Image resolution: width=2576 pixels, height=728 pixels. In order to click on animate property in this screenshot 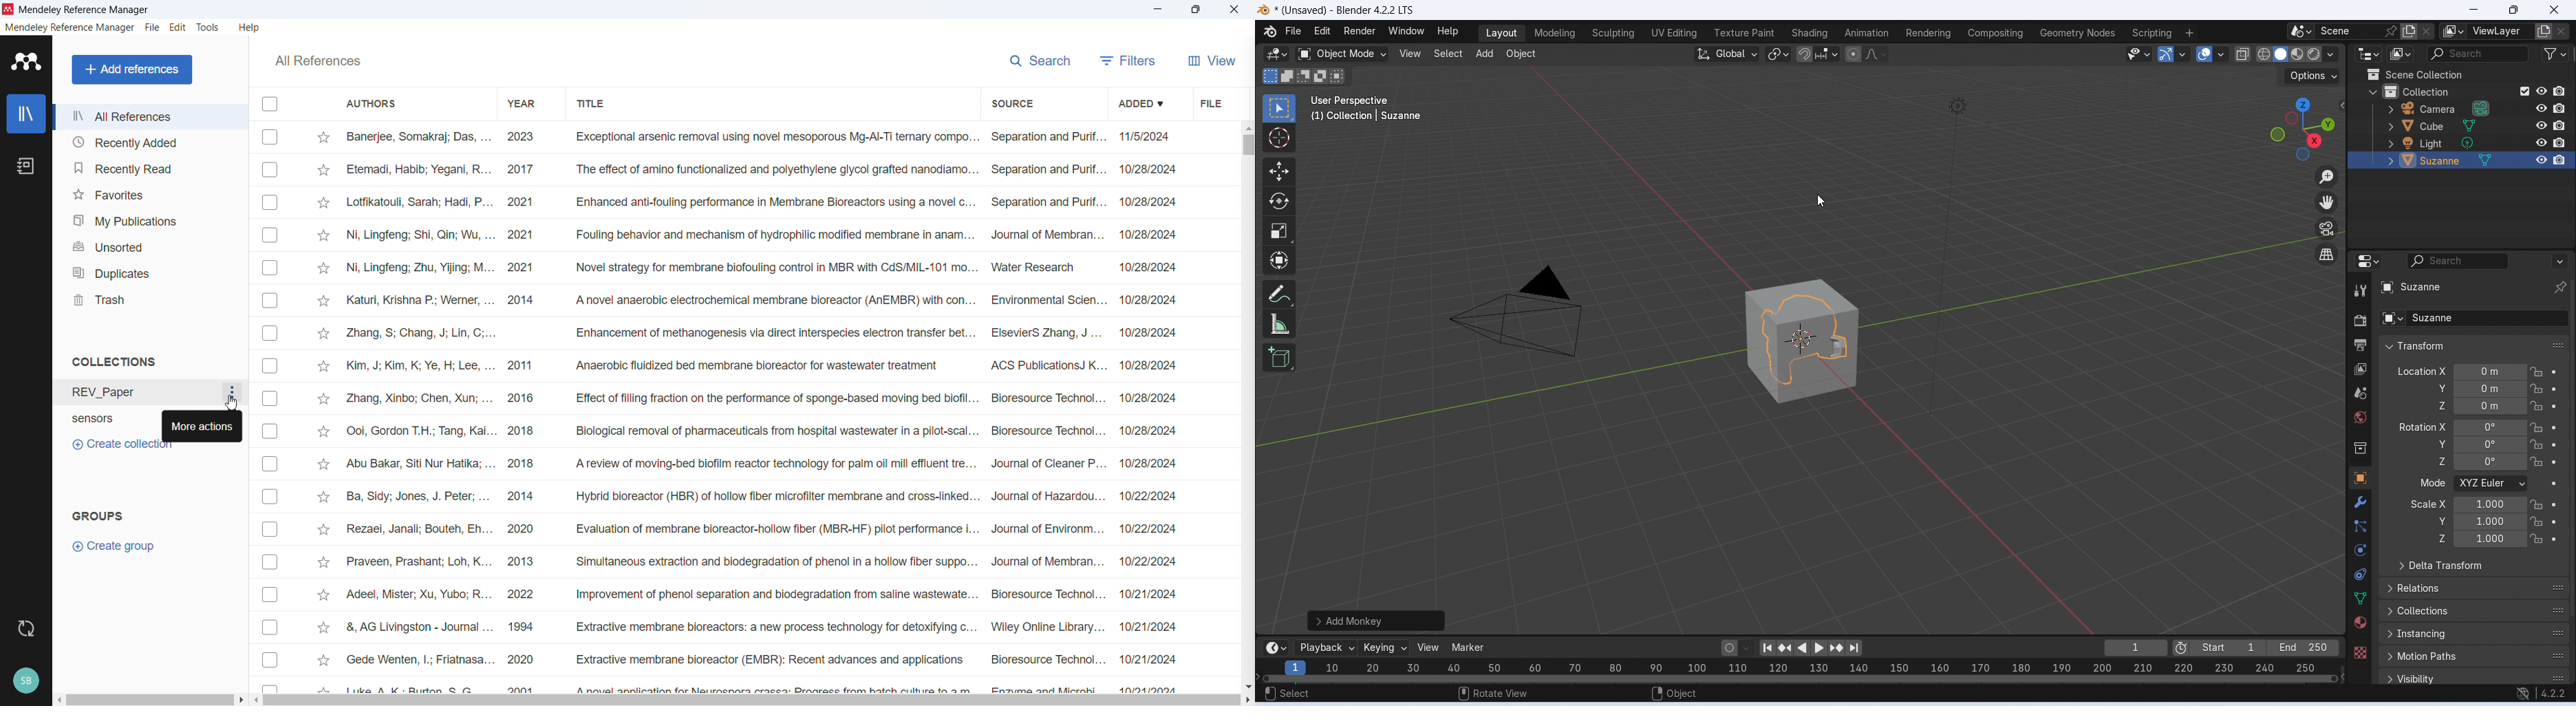, I will do `click(2554, 445)`.